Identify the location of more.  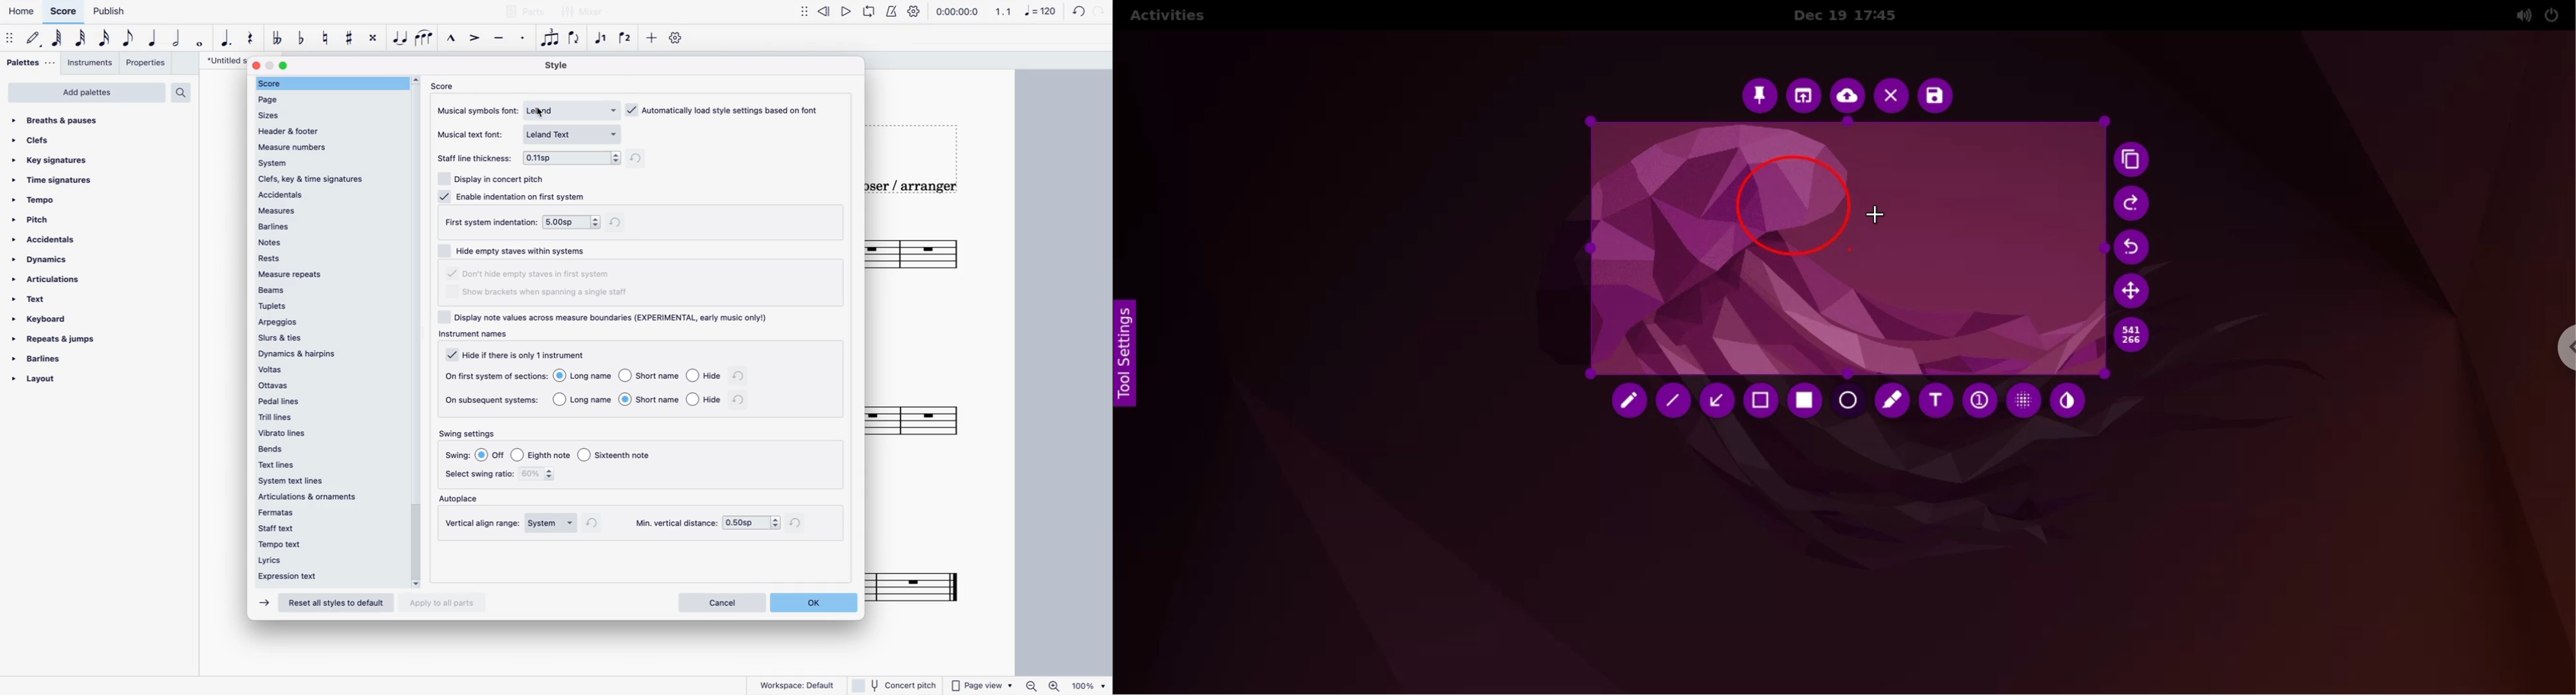
(653, 38).